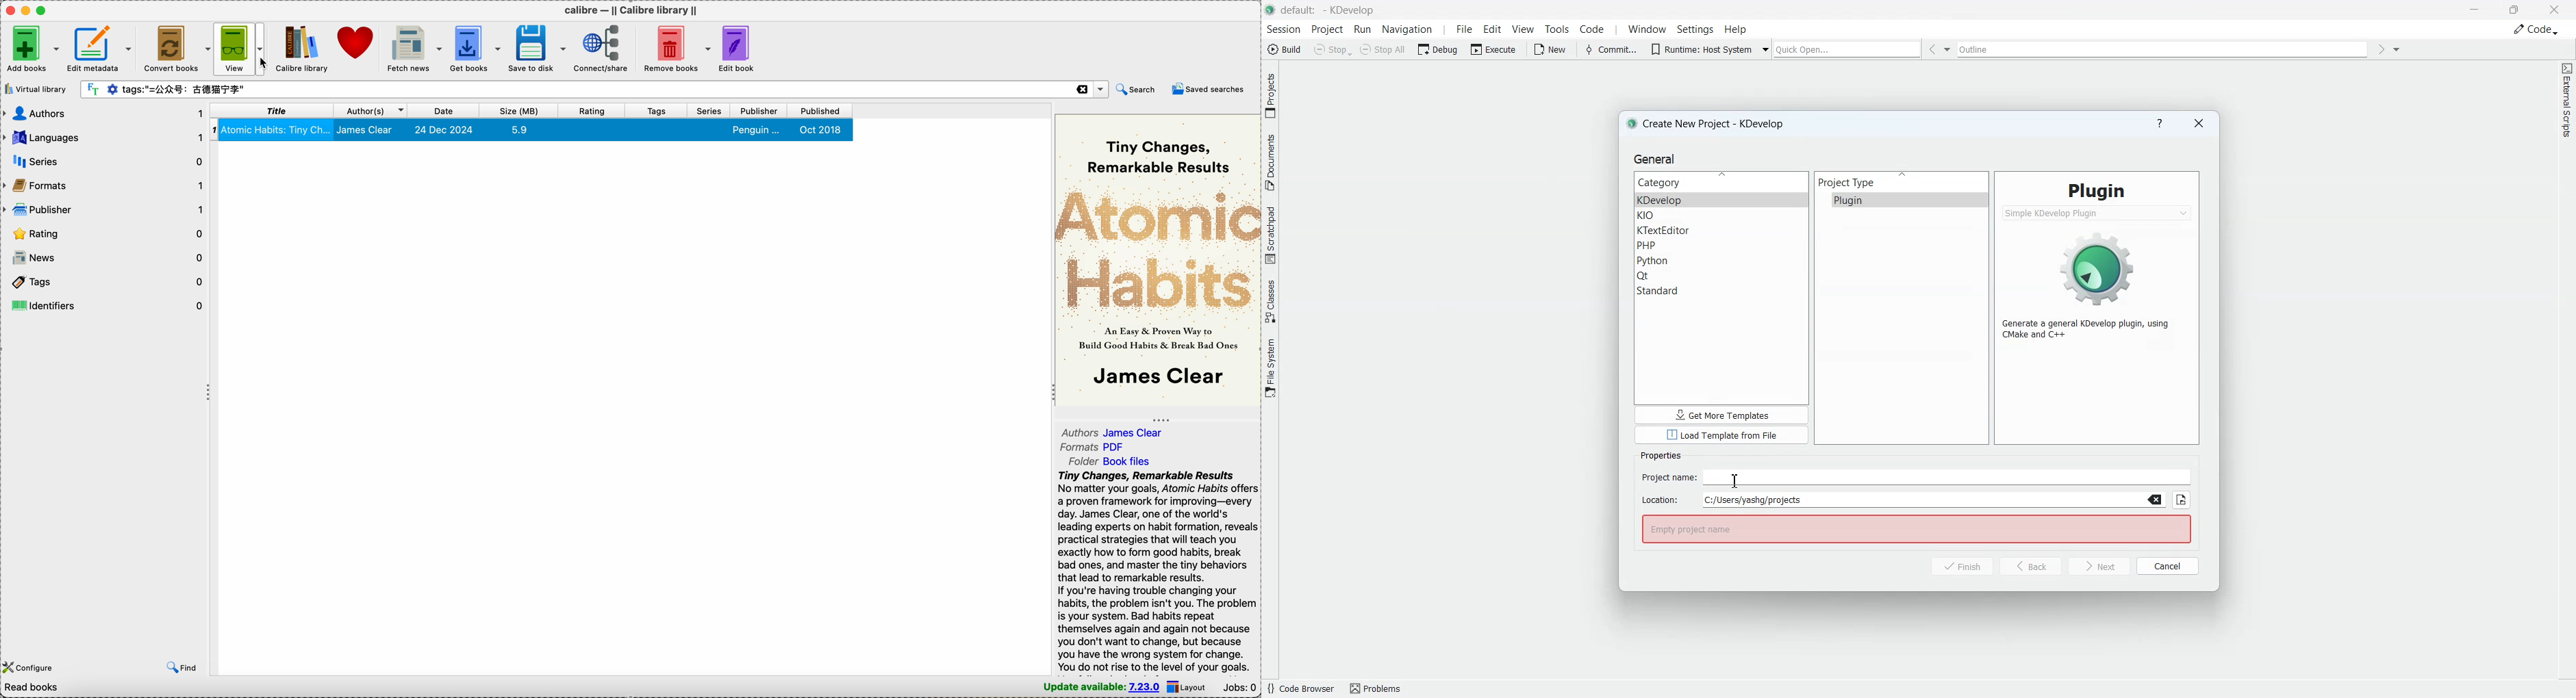 The image size is (2576, 700). What do you see at coordinates (538, 47) in the screenshot?
I see `save to disk` at bounding box center [538, 47].